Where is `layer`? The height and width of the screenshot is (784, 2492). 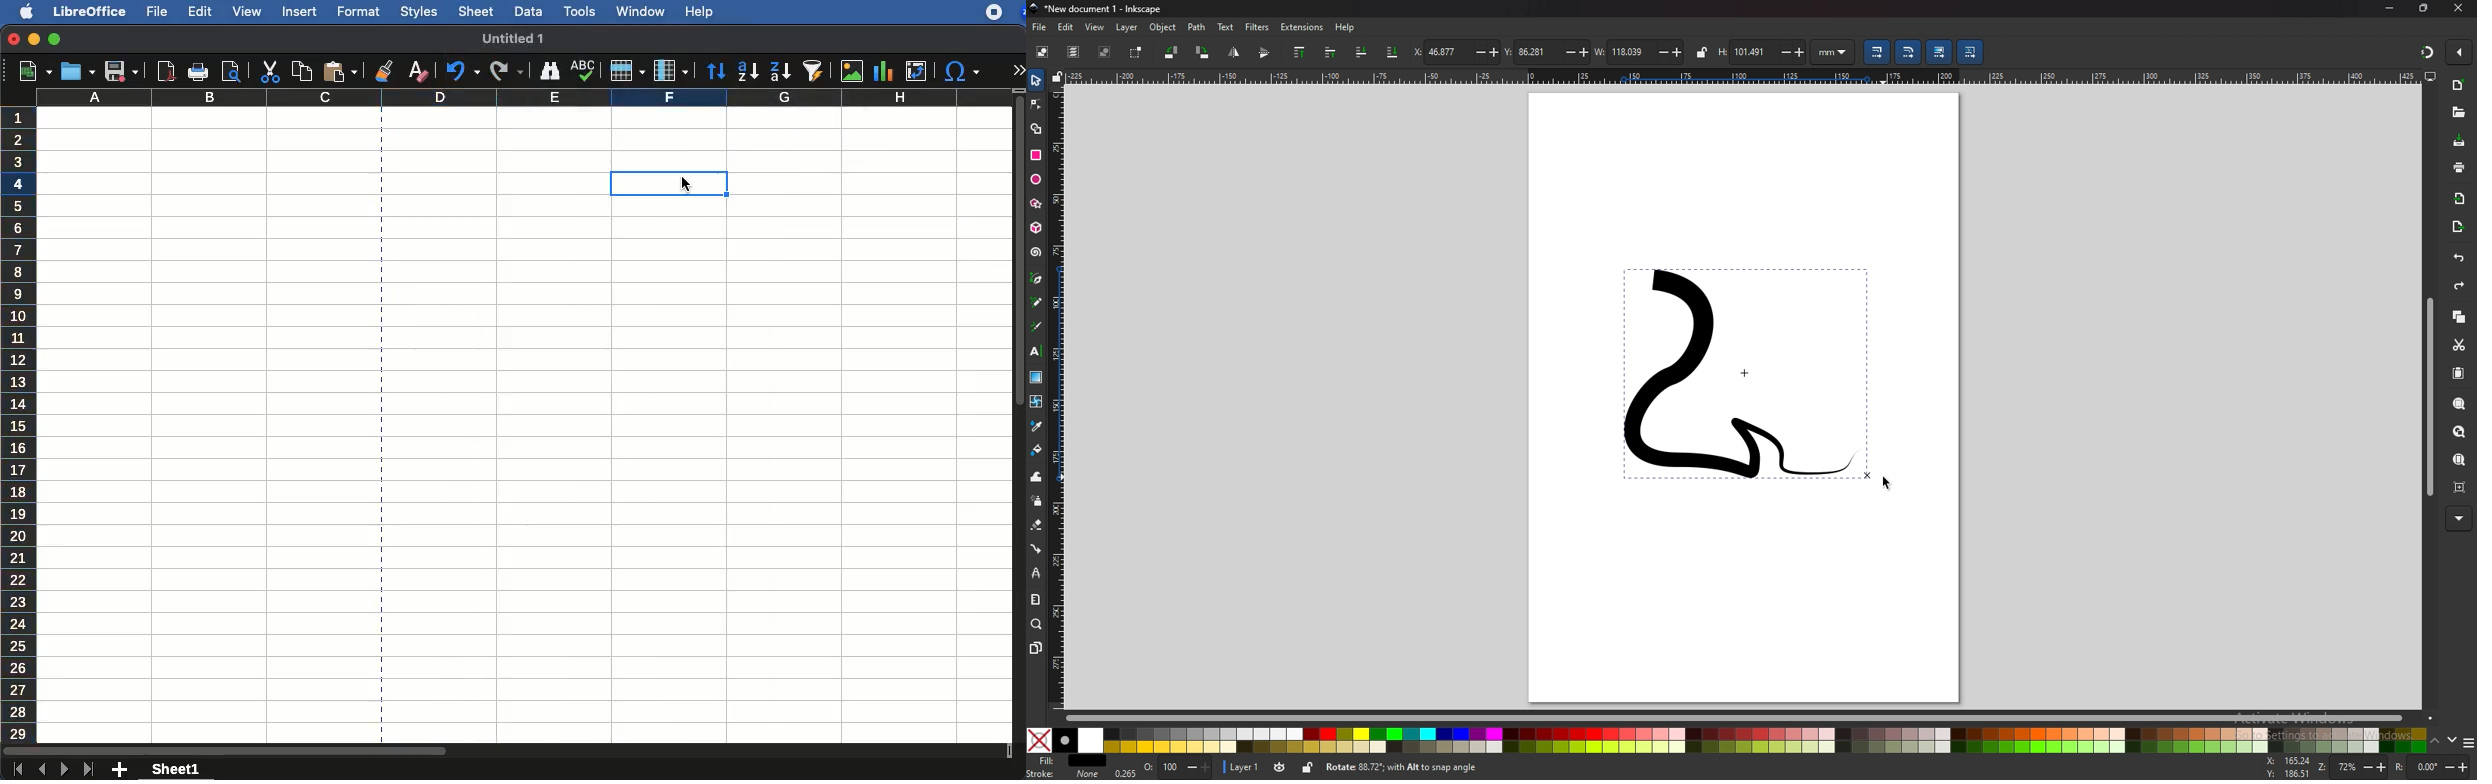 layer is located at coordinates (1127, 27).